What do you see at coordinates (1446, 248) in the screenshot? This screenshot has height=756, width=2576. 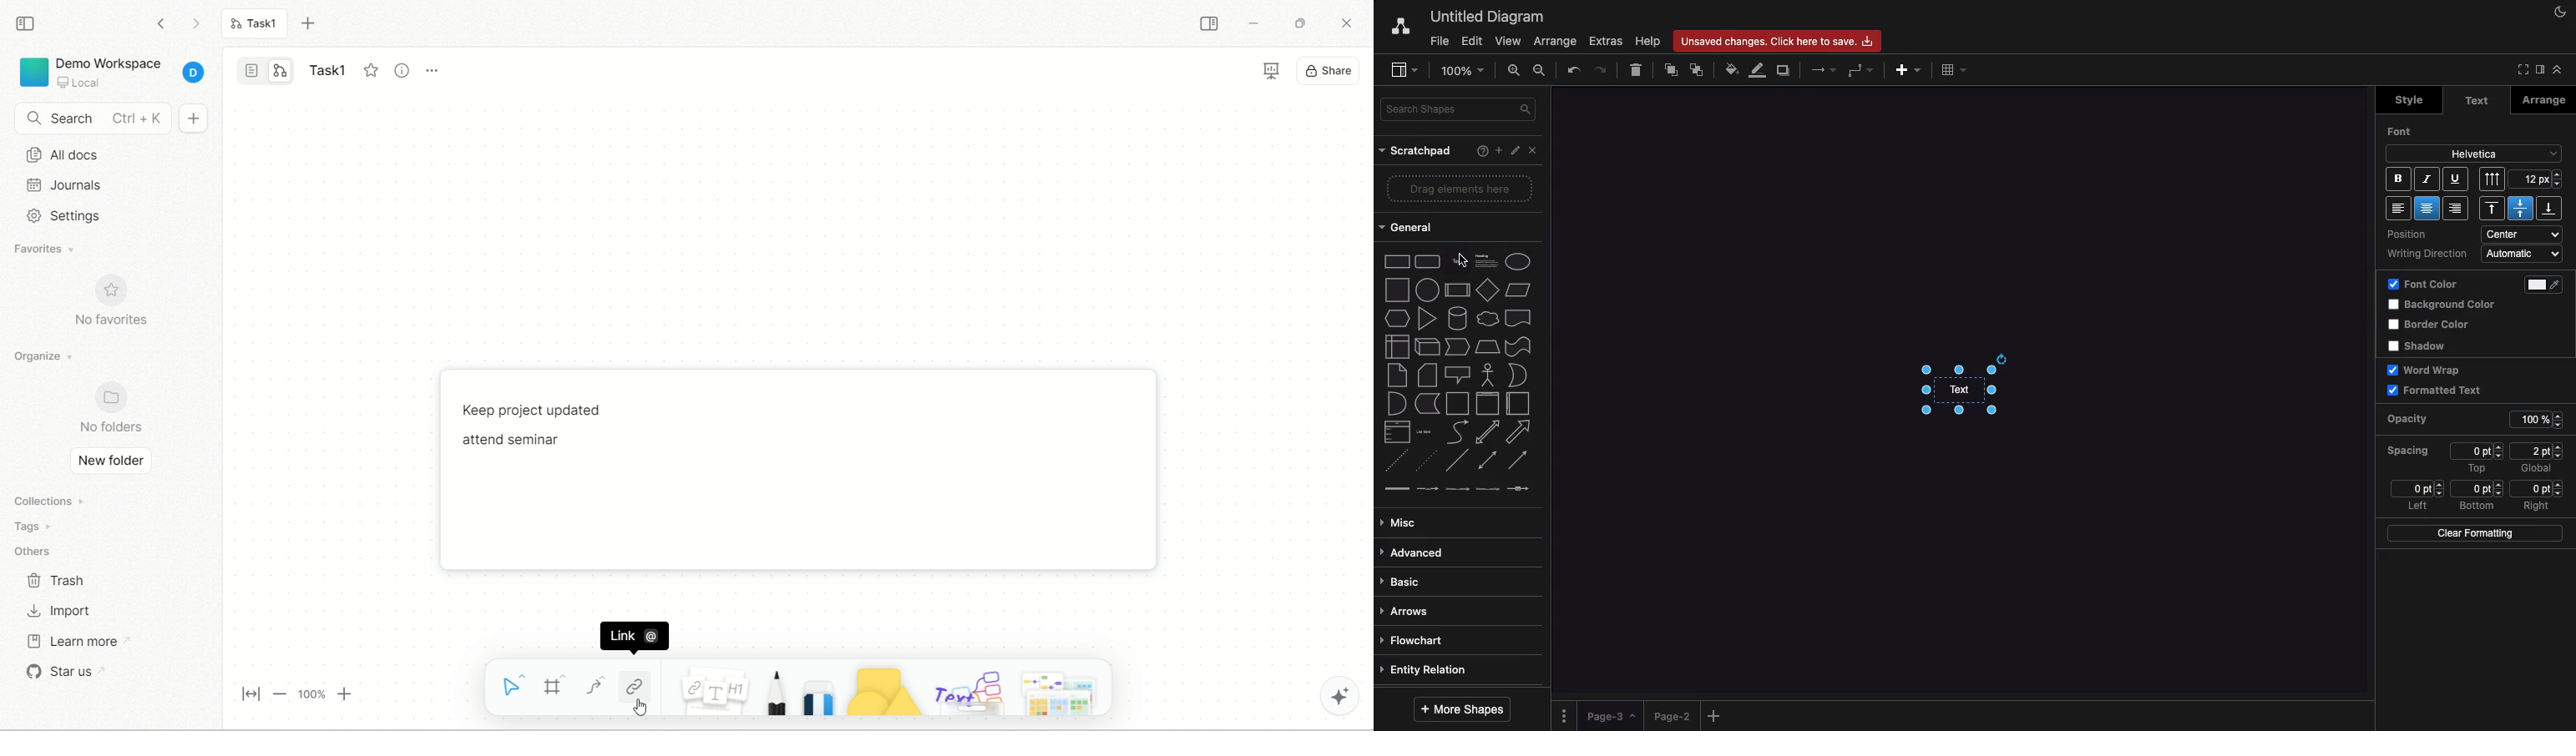 I see `text` at bounding box center [1446, 248].